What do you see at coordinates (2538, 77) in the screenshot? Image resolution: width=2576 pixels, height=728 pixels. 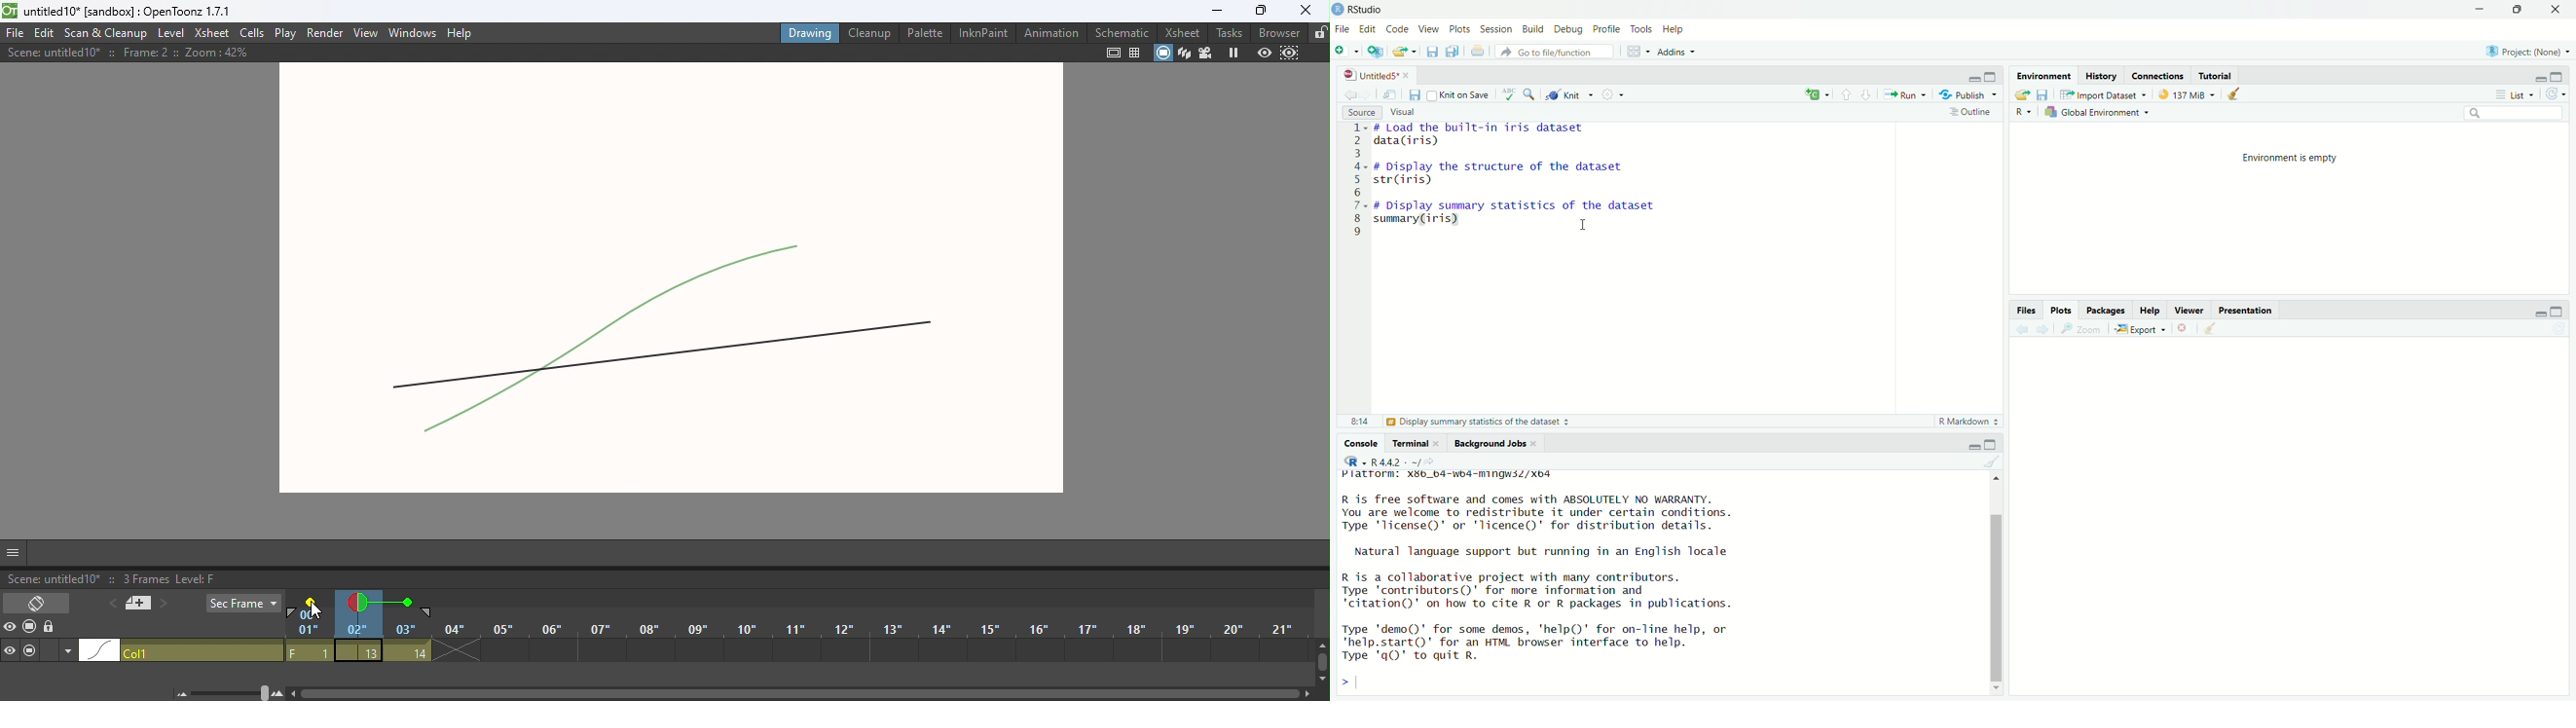 I see `Hide` at bounding box center [2538, 77].